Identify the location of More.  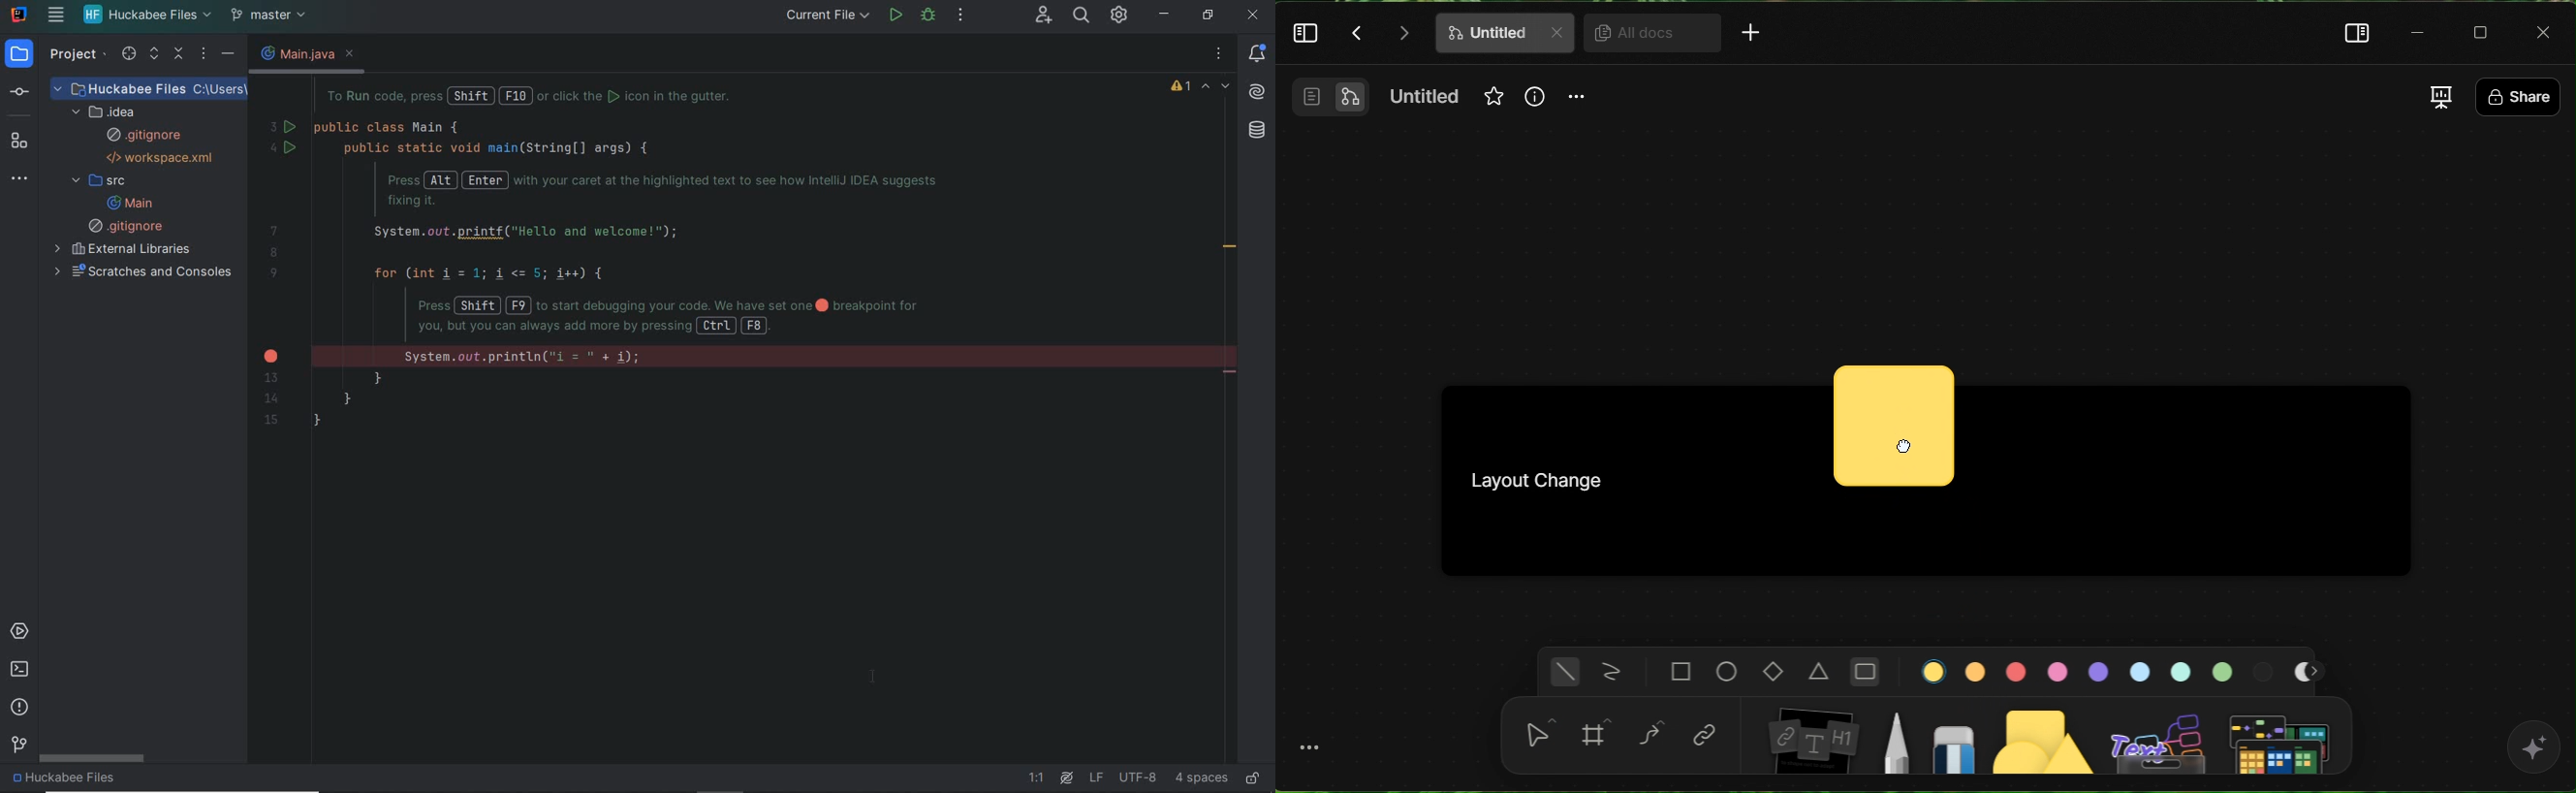
(1756, 36).